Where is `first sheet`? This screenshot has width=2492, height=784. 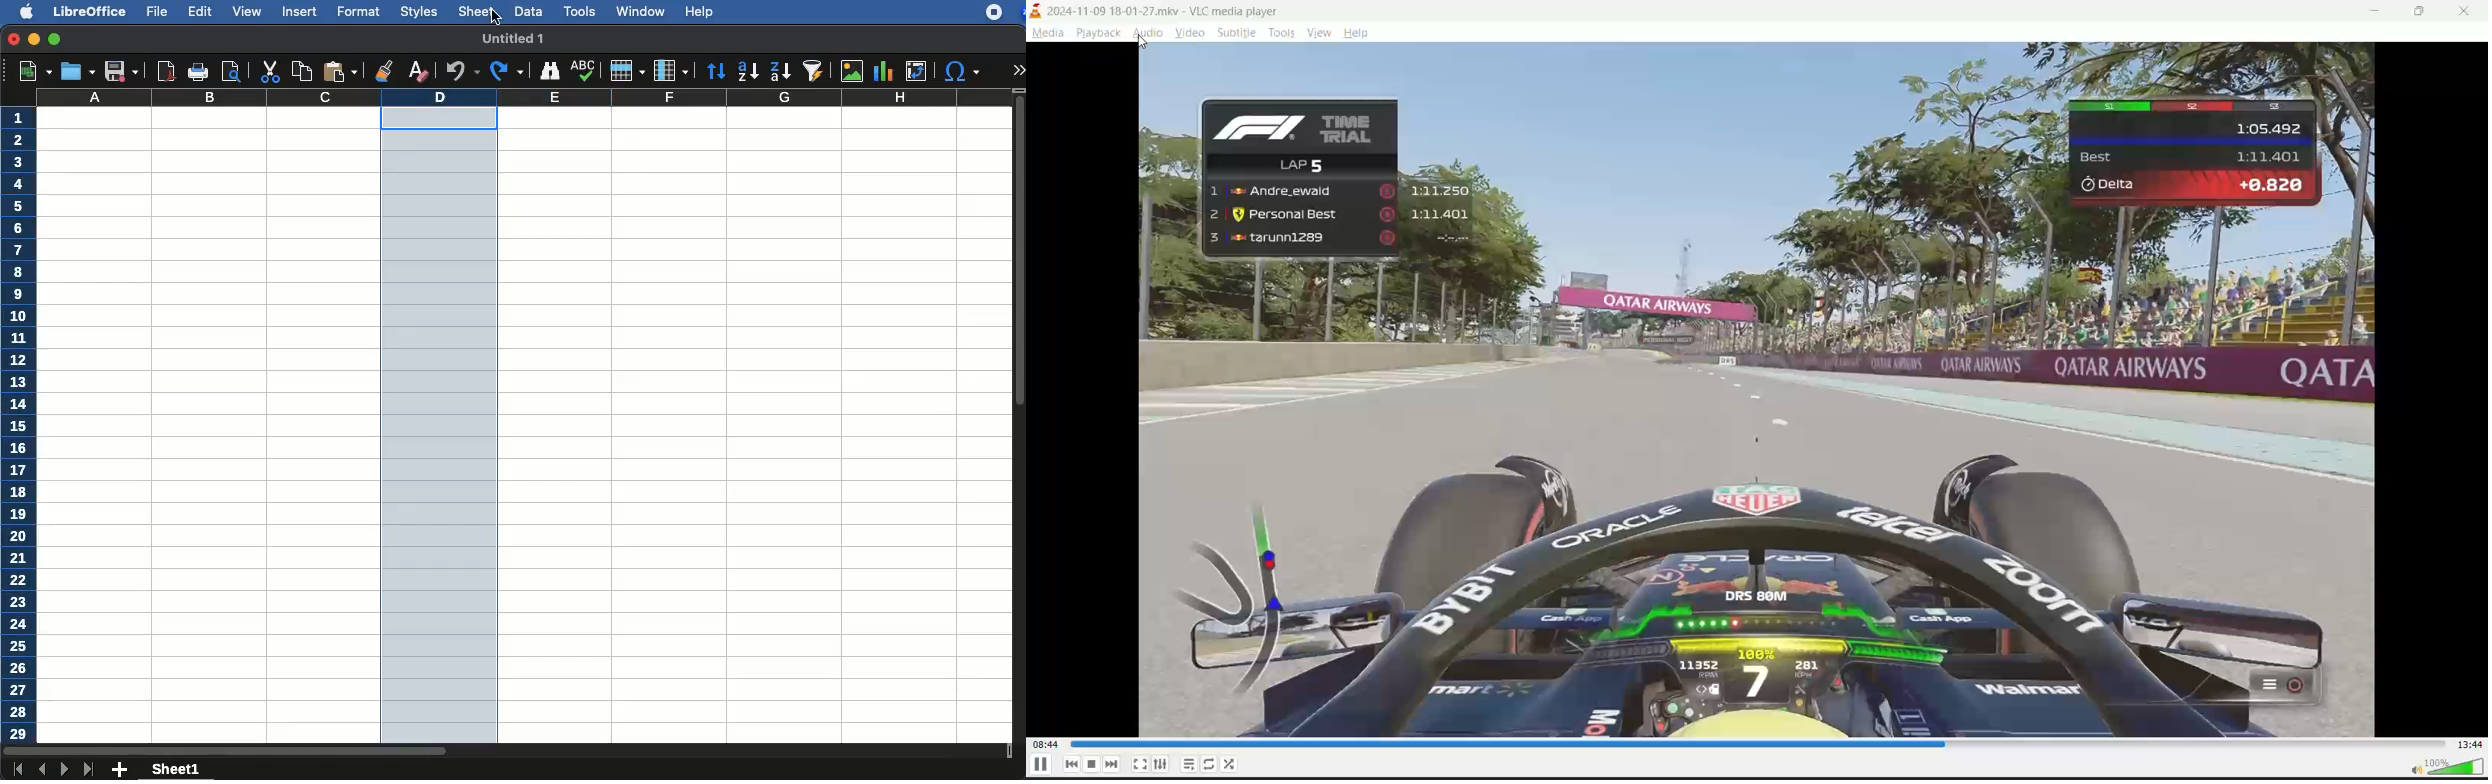
first sheet is located at coordinates (17, 770).